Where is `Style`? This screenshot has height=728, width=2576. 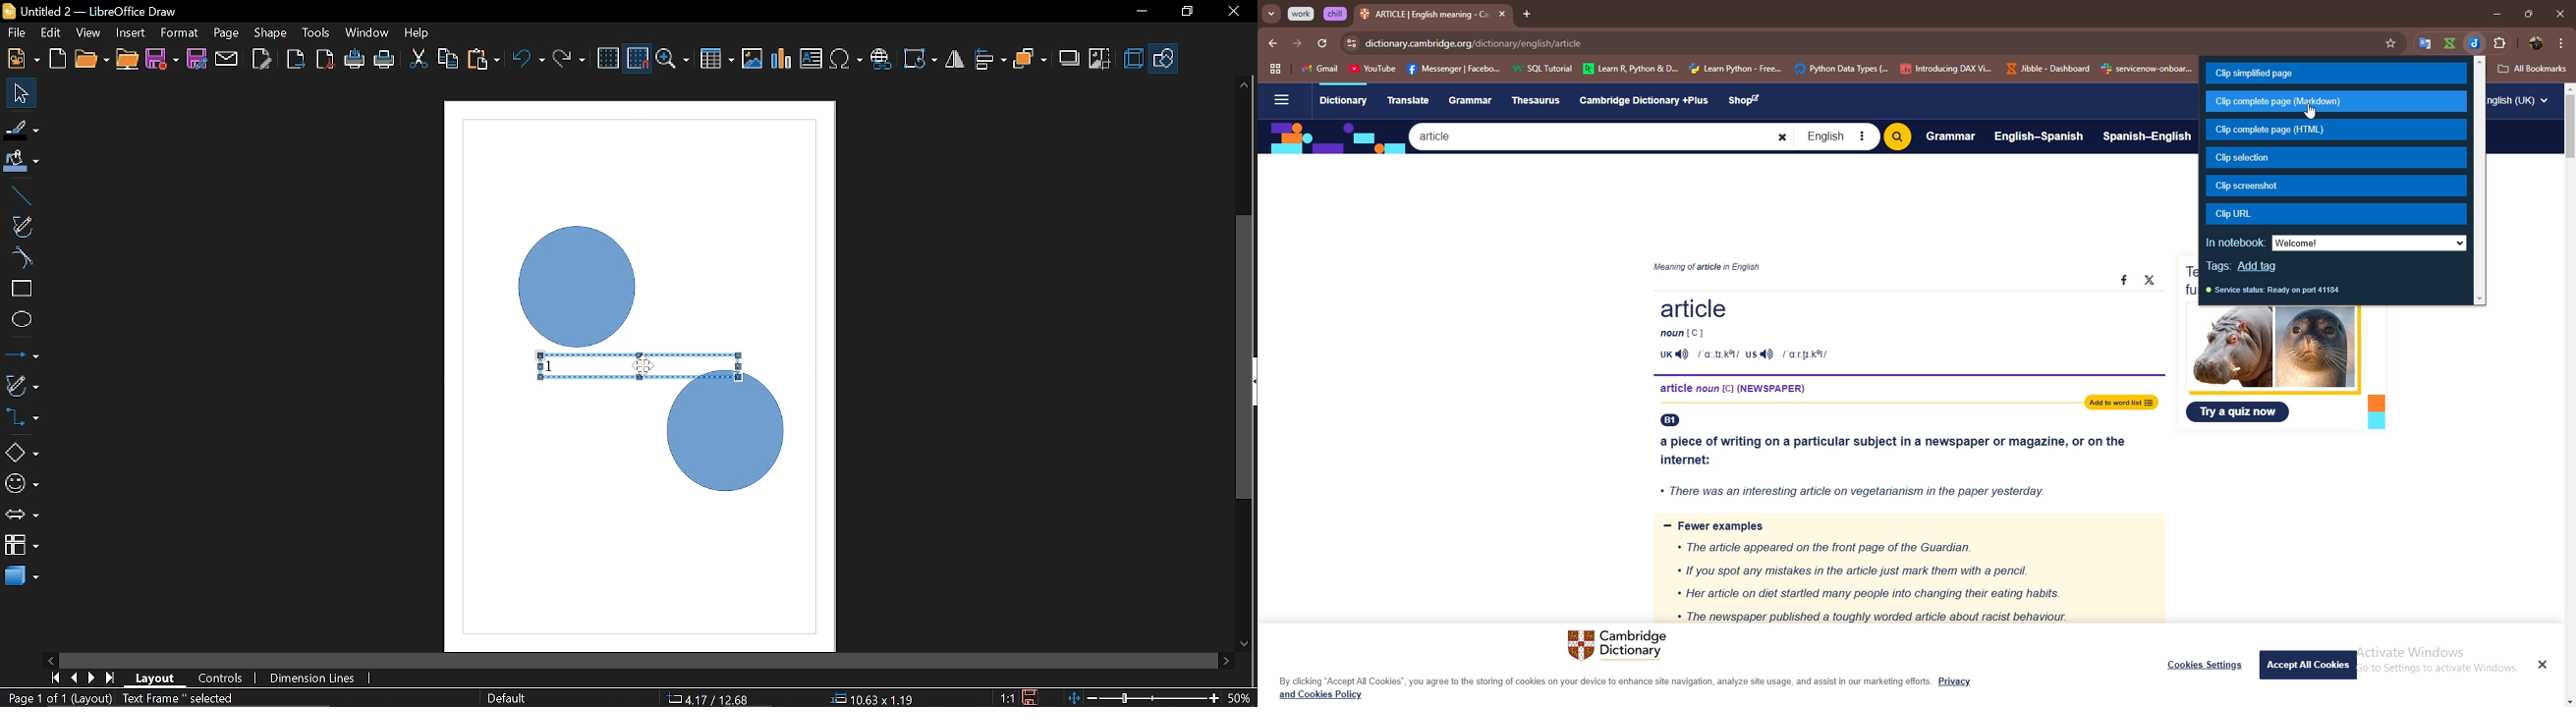
Style is located at coordinates (504, 698).